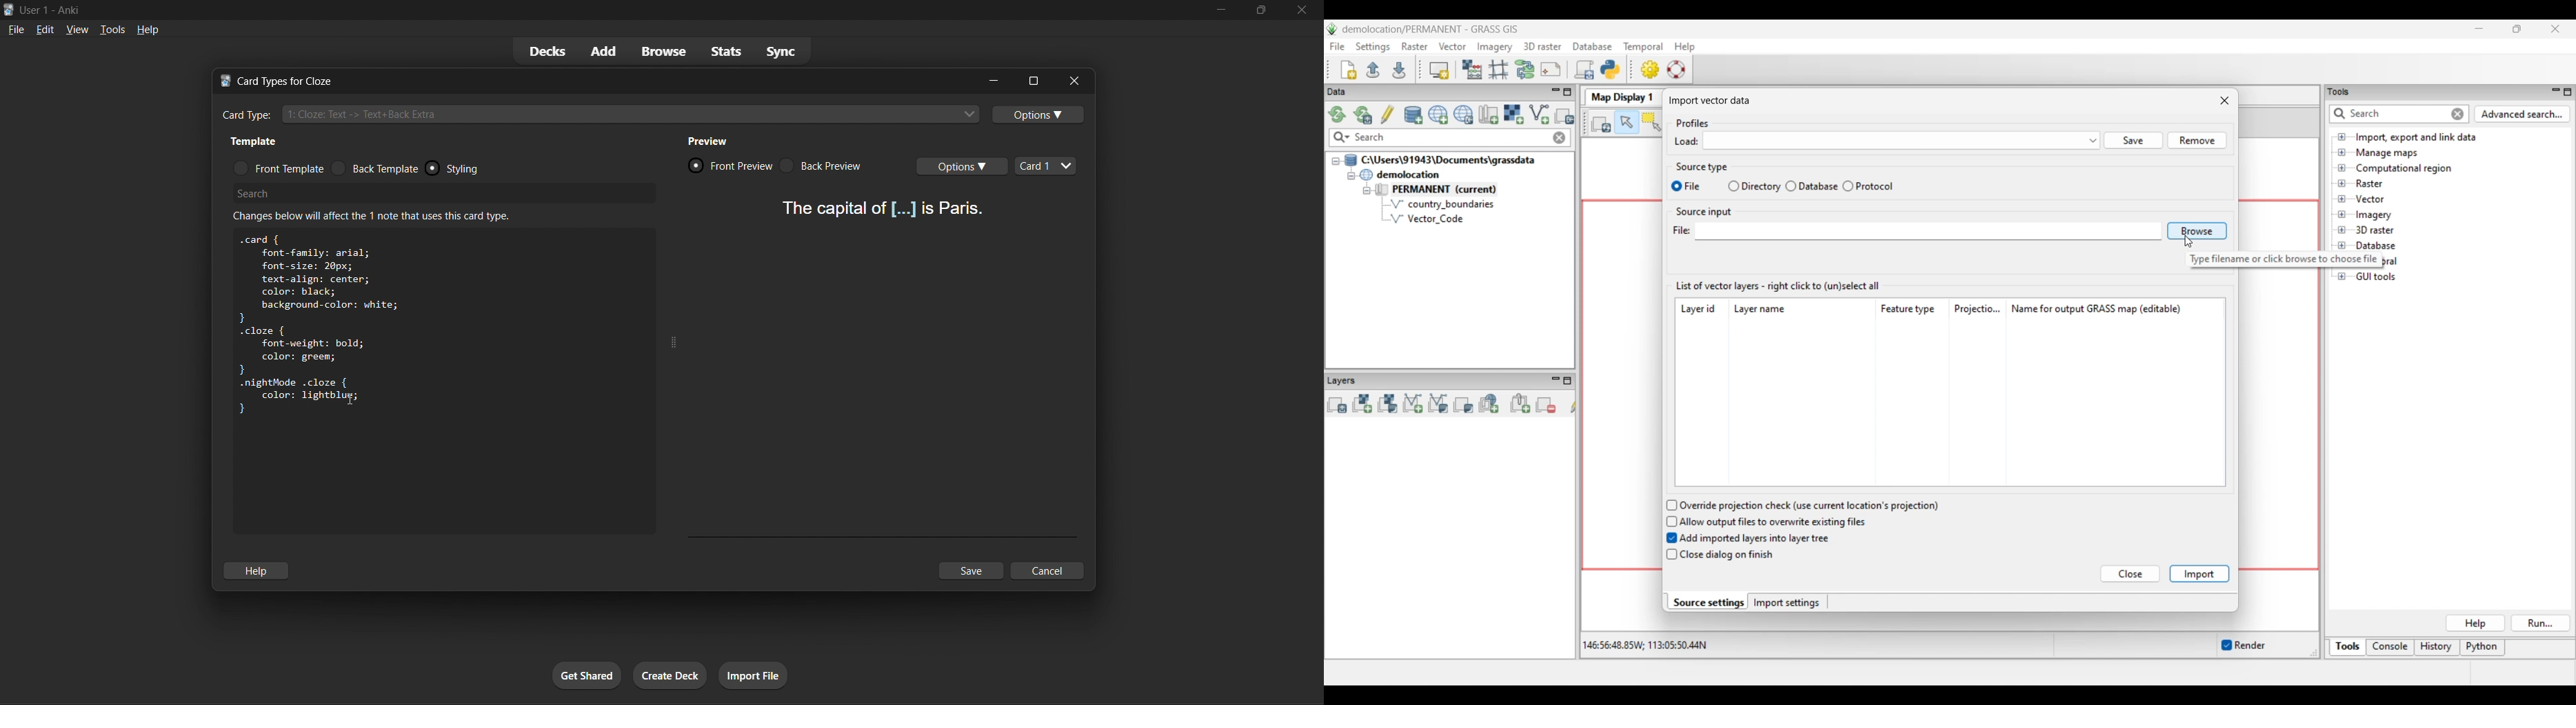 This screenshot has width=2576, height=728. What do you see at coordinates (352, 400) in the screenshot?
I see `text cursor` at bounding box center [352, 400].